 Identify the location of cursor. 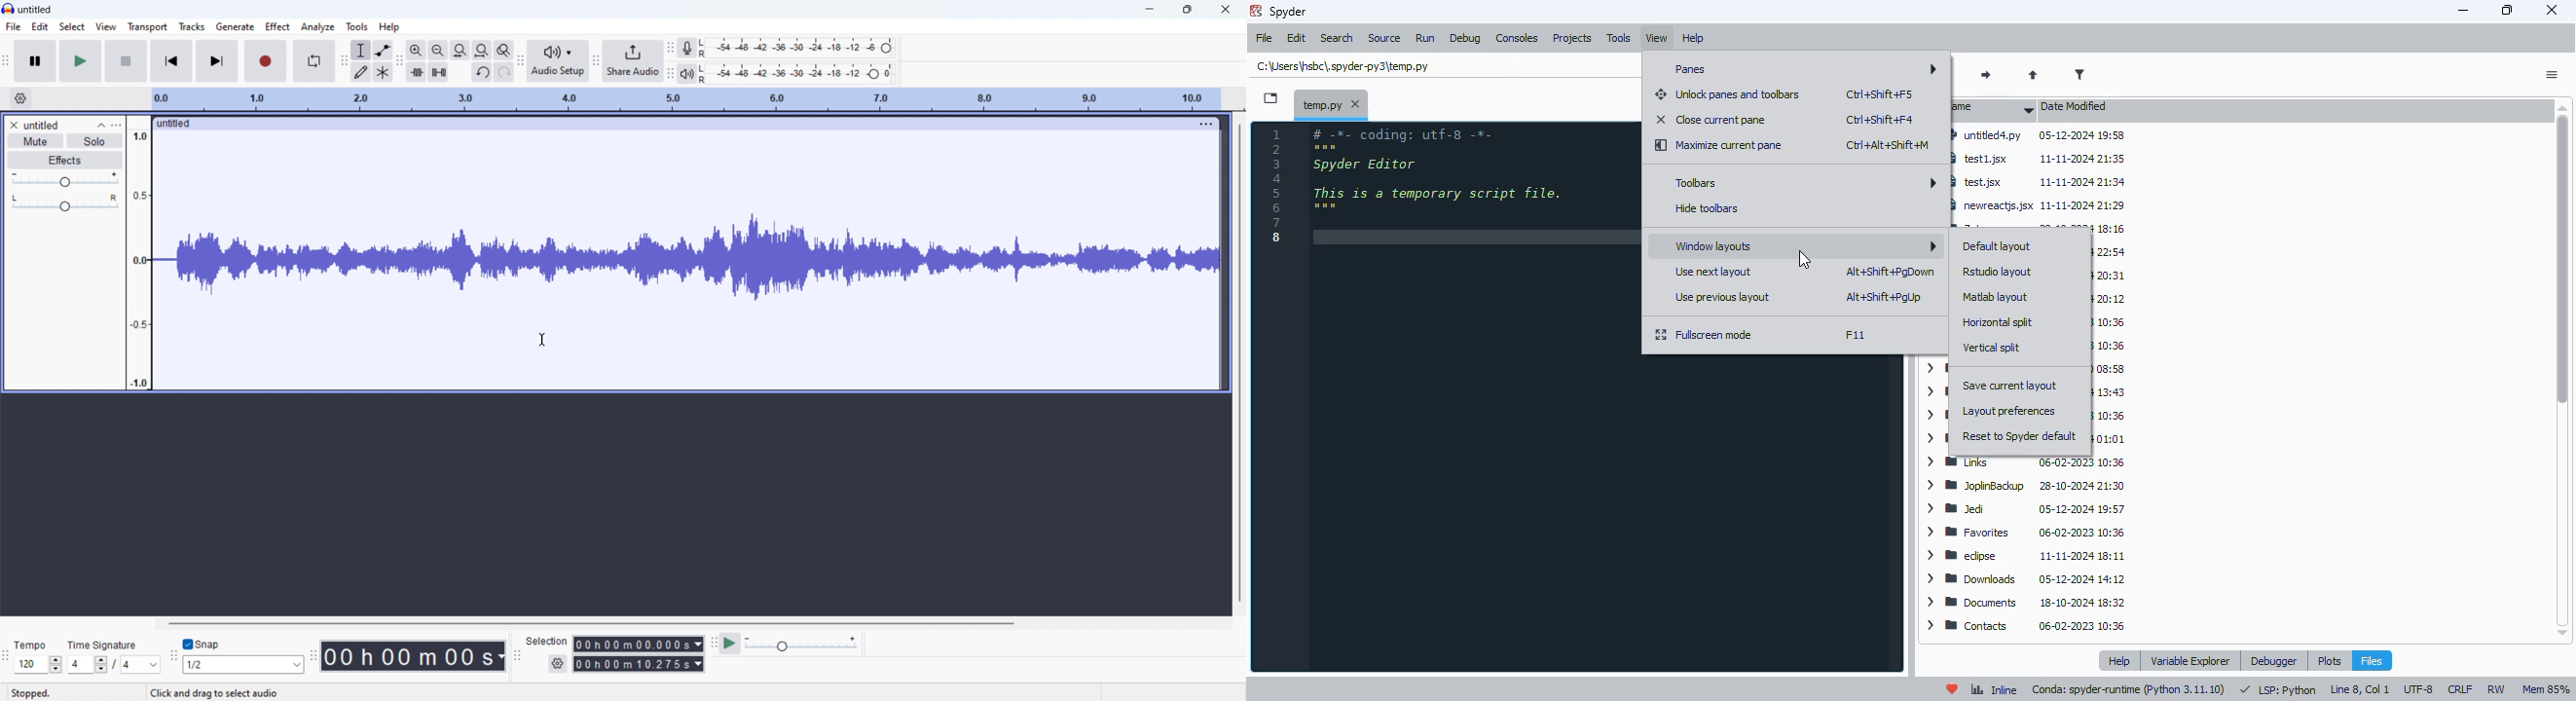
(1804, 259).